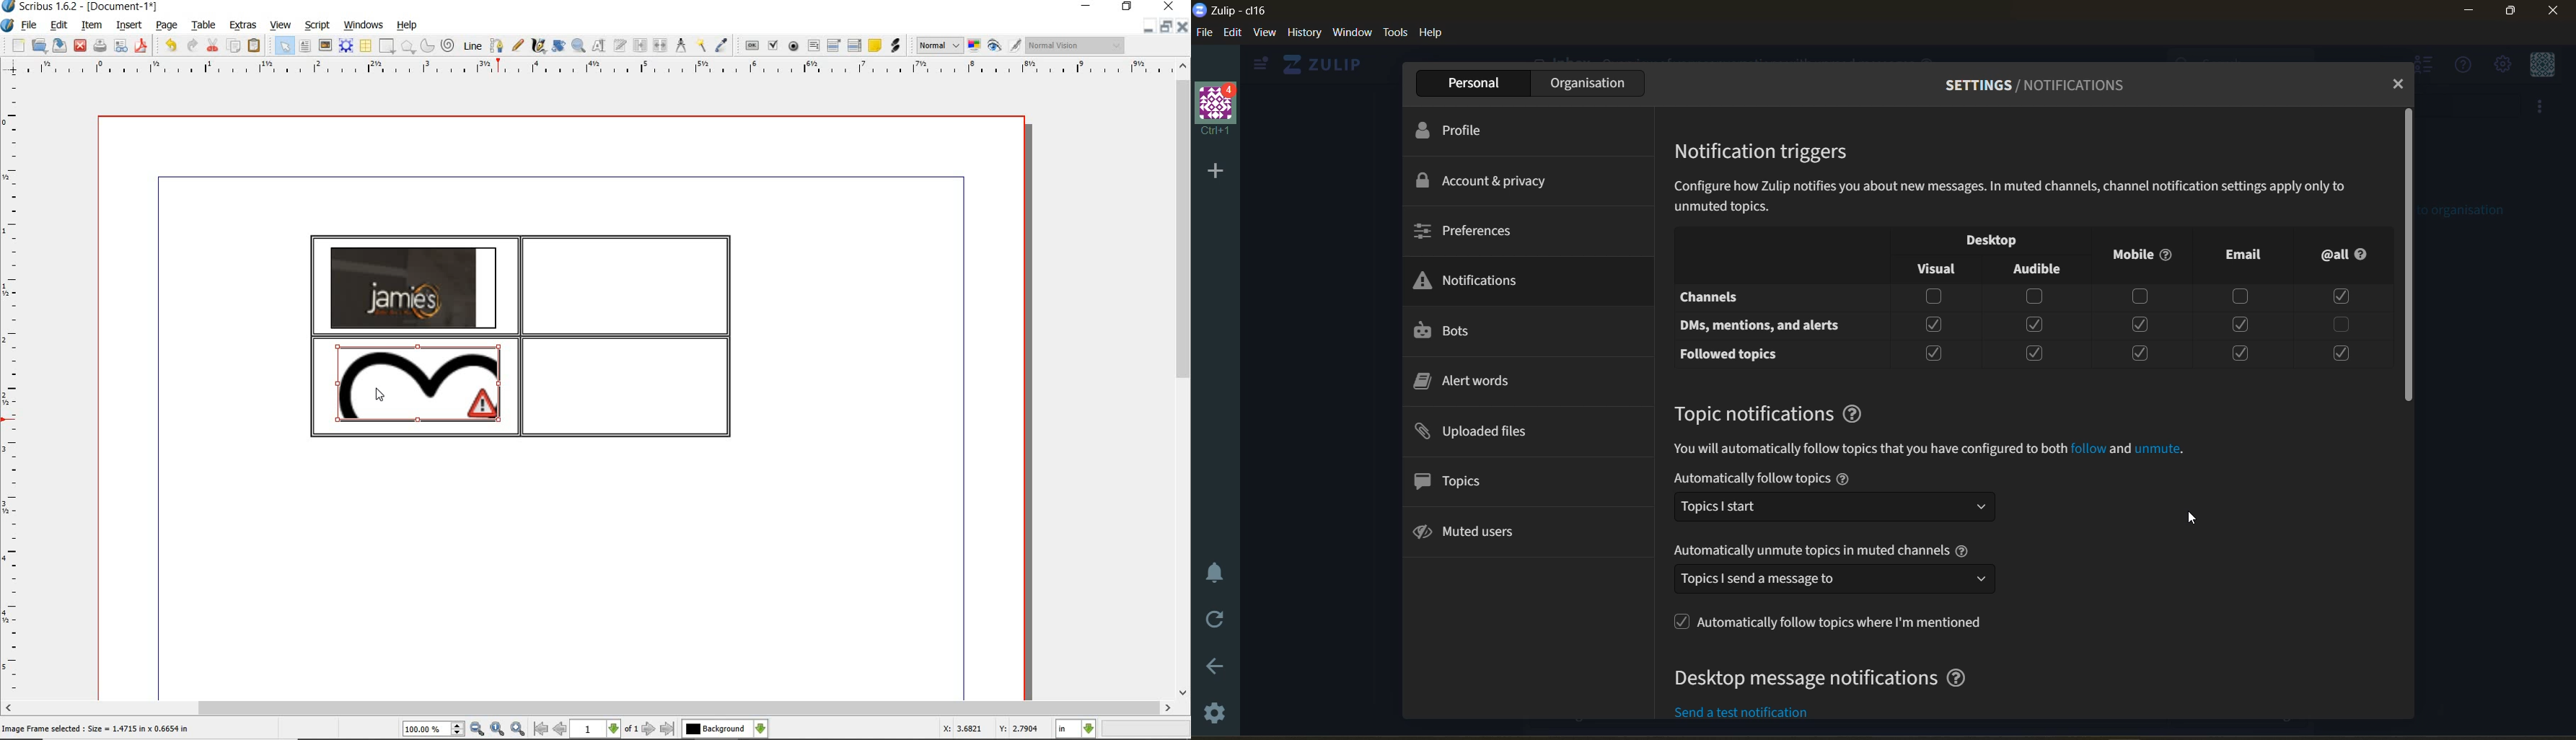 This screenshot has width=2576, height=756. I want to click on open, so click(40, 46).